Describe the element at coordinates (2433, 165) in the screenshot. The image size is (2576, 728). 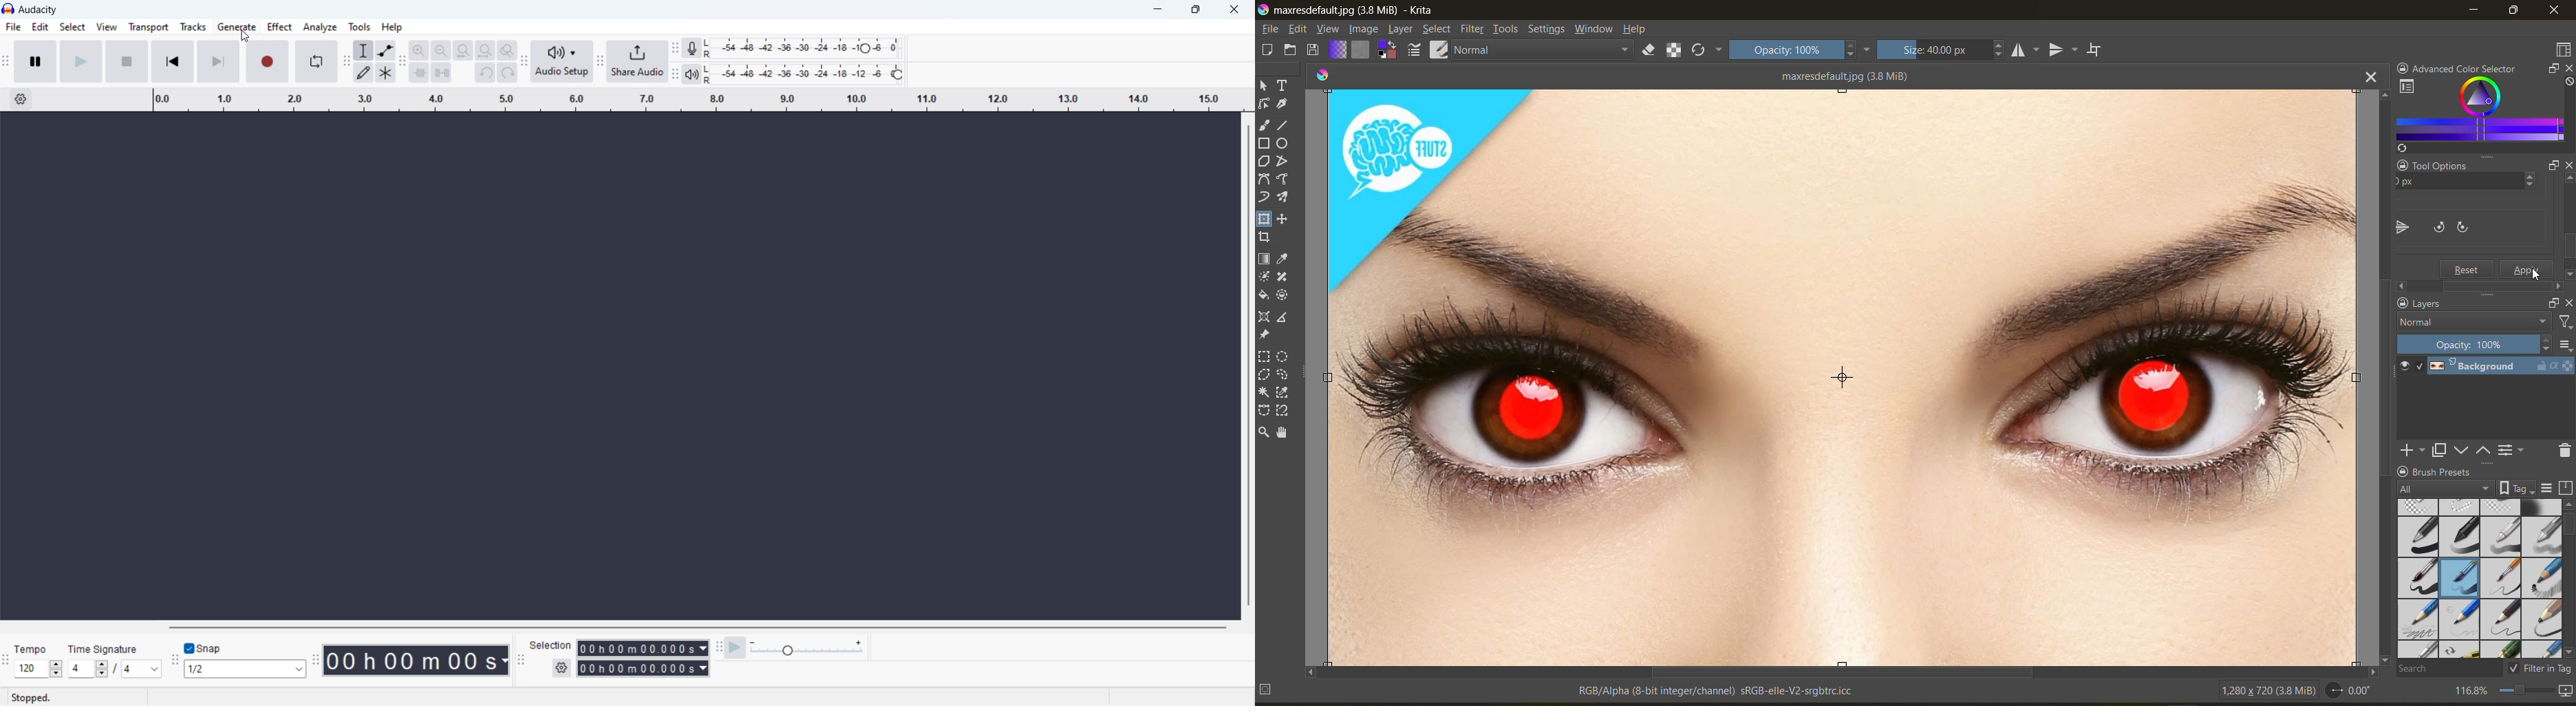
I see `Tool Options` at that location.